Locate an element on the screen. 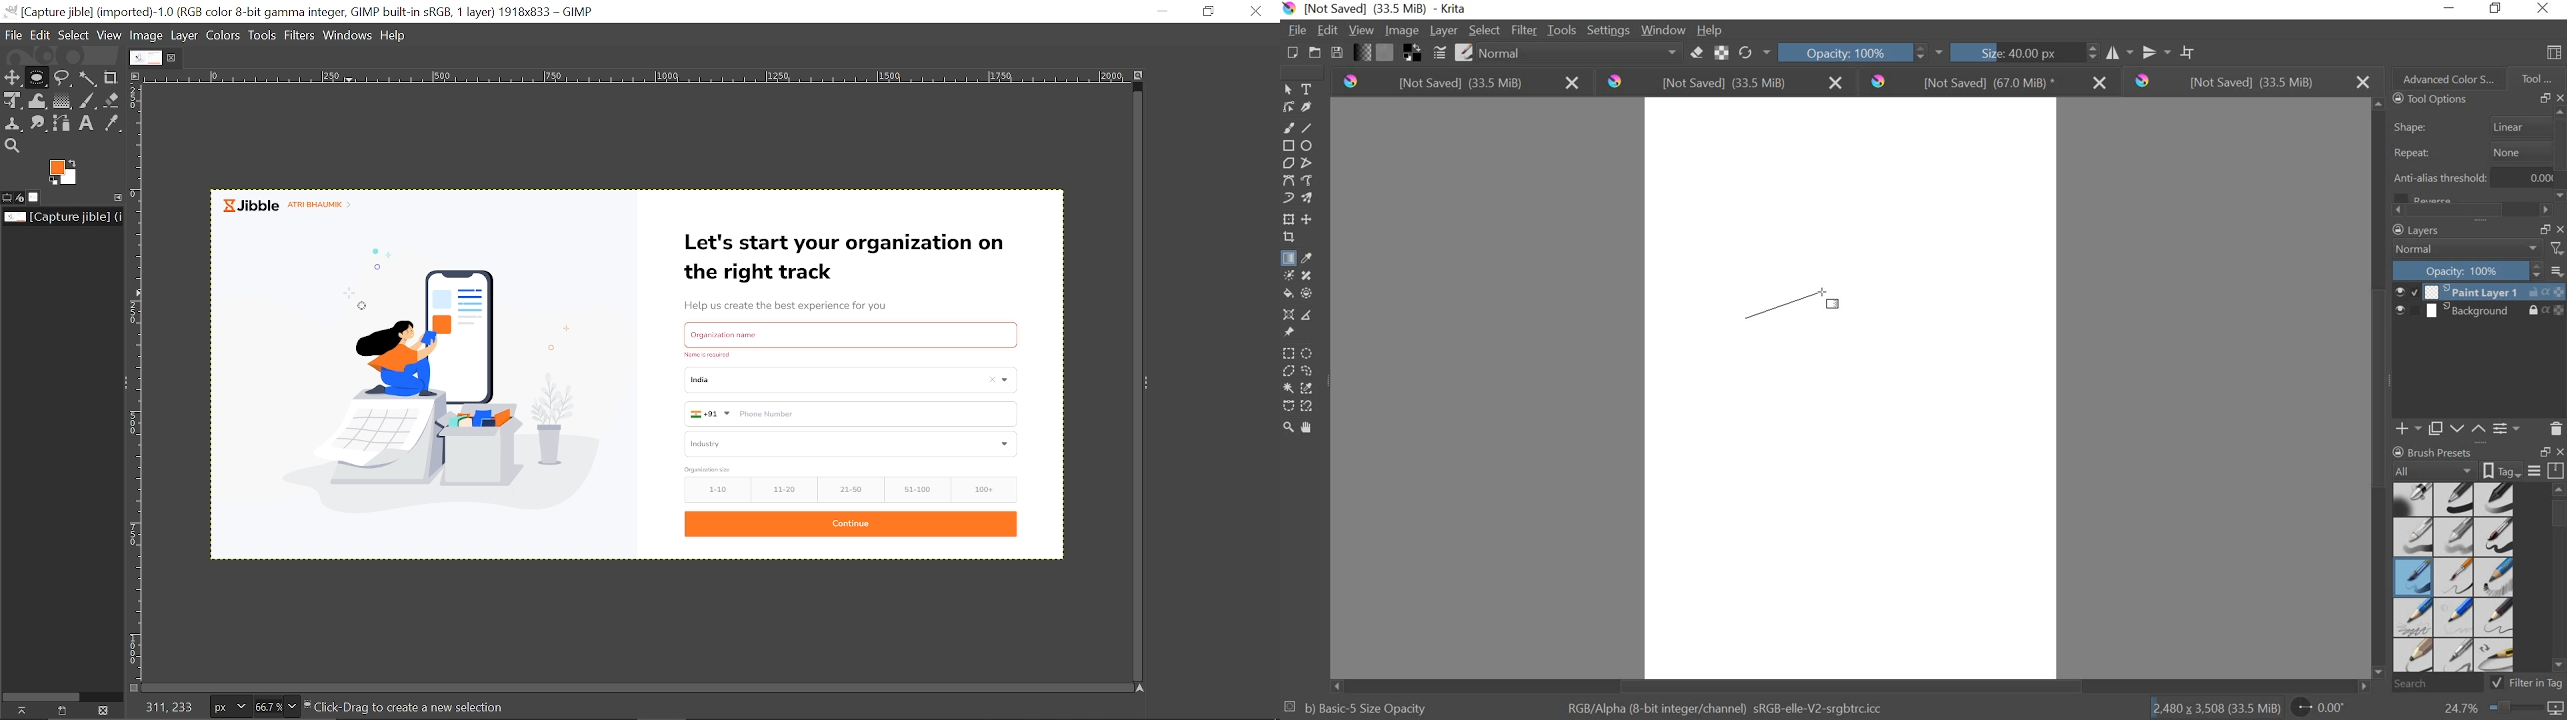 The width and height of the screenshot is (2576, 728). Rdownestore  is located at coordinates (1210, 11).